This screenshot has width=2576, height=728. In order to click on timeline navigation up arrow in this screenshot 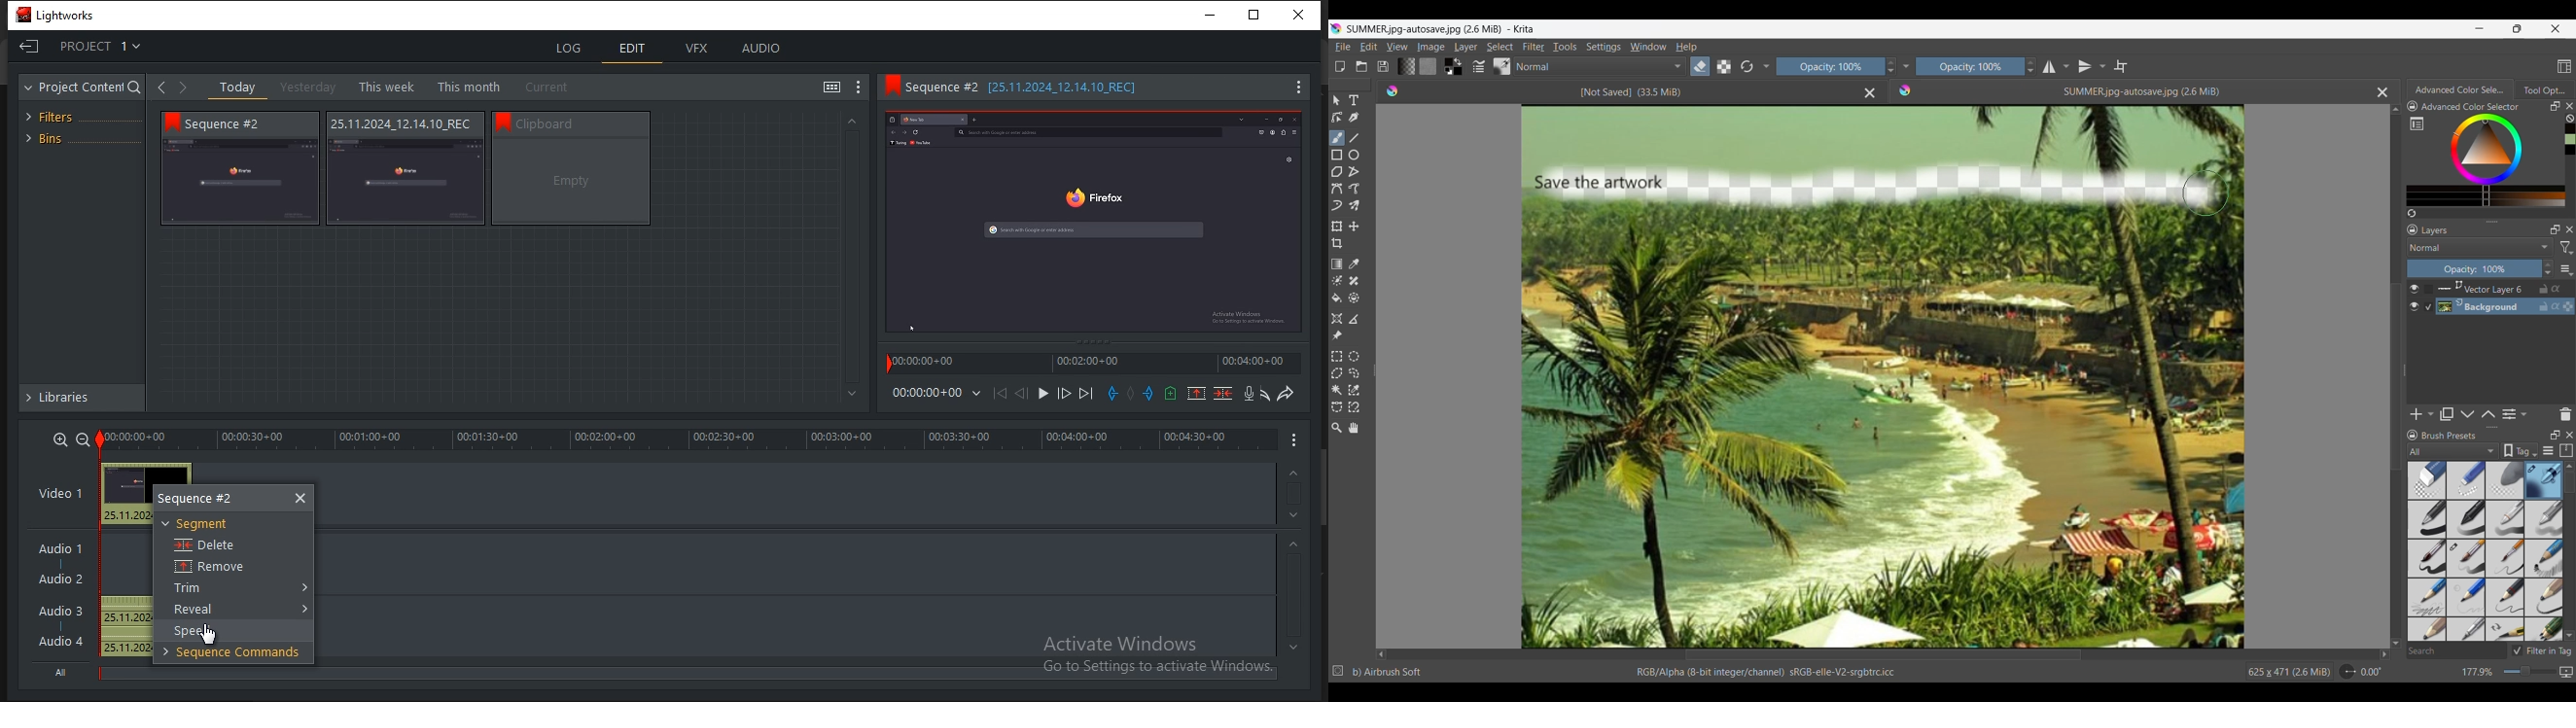, I will do `click(1290, 514)`.